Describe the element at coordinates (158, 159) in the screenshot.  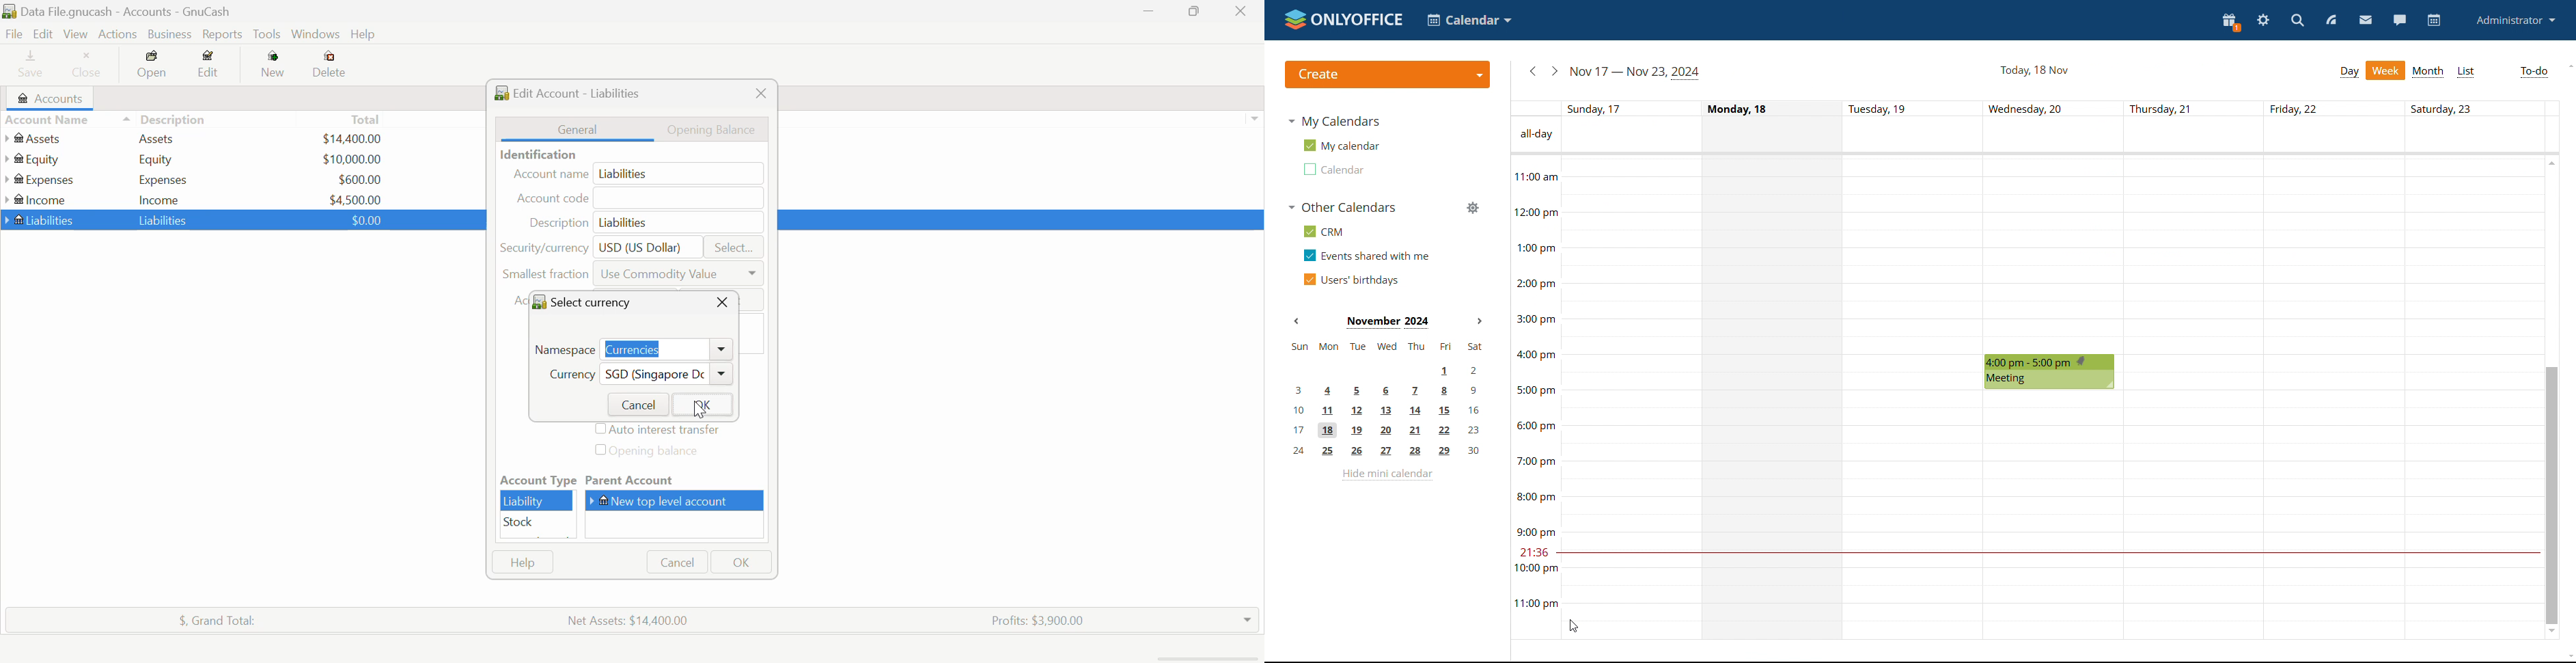
I see `Equity` at that location.